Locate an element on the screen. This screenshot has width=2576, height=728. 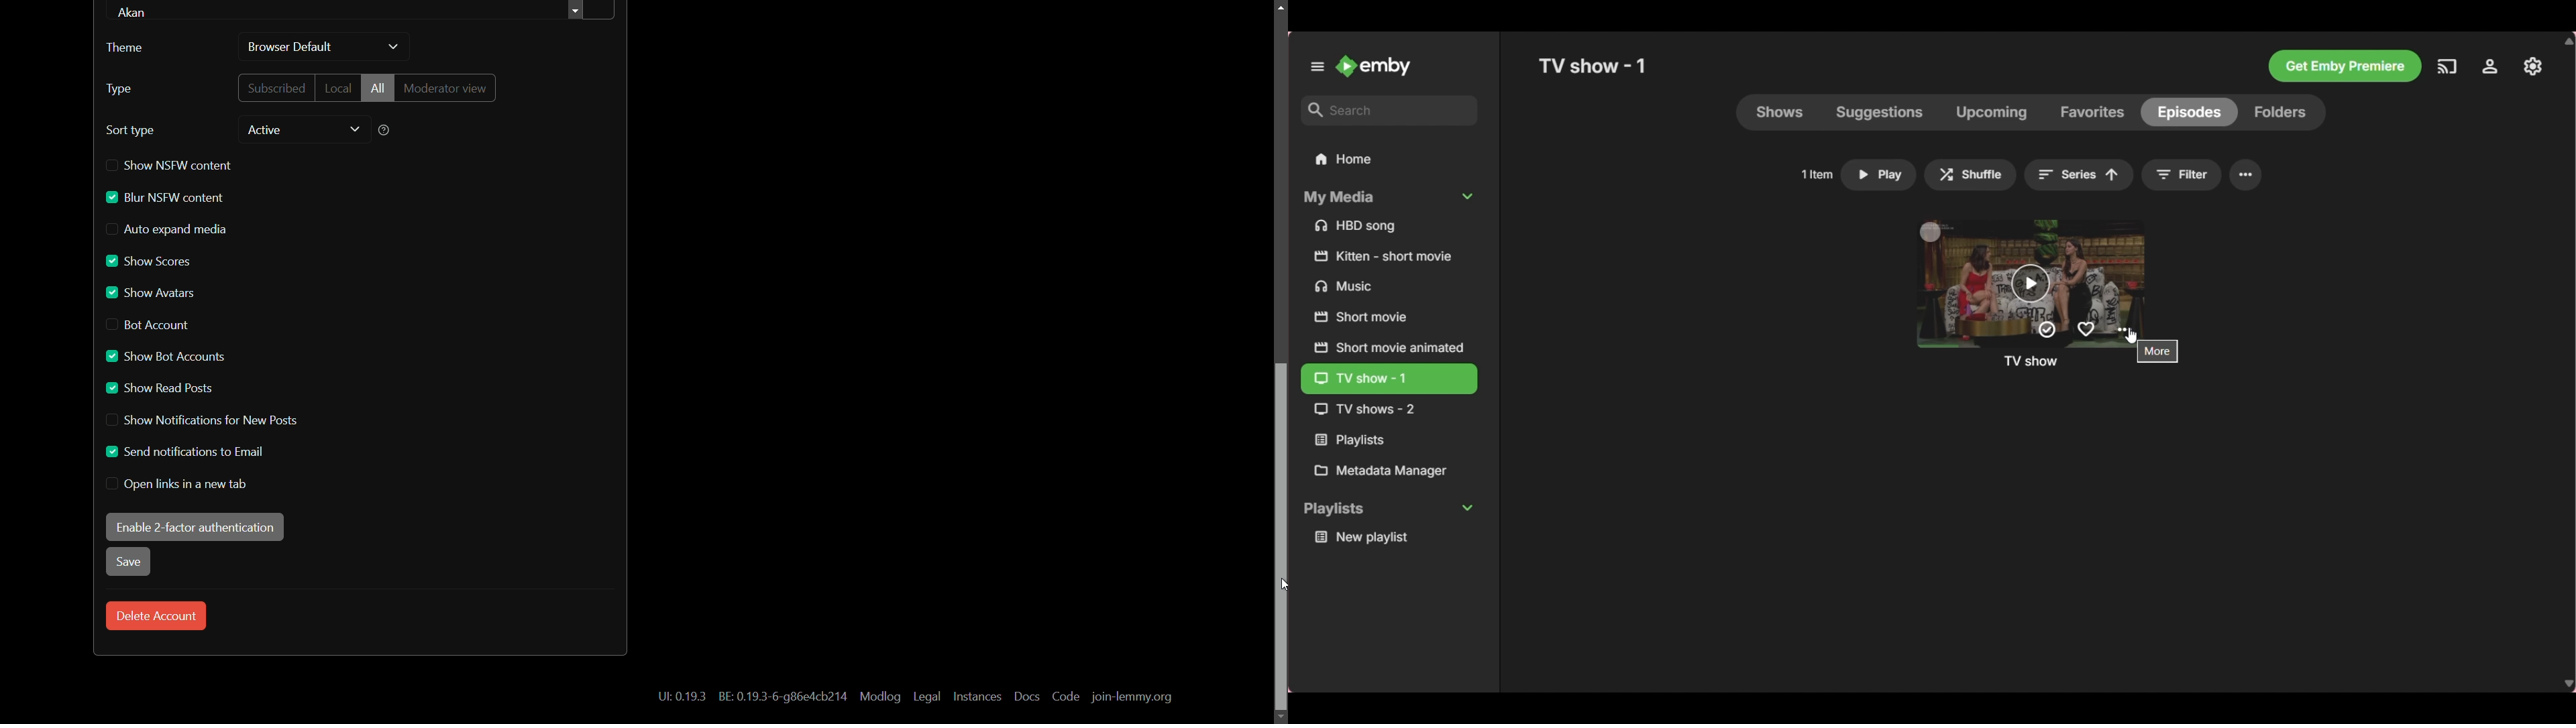
theme is located at coordinates (124, 48).